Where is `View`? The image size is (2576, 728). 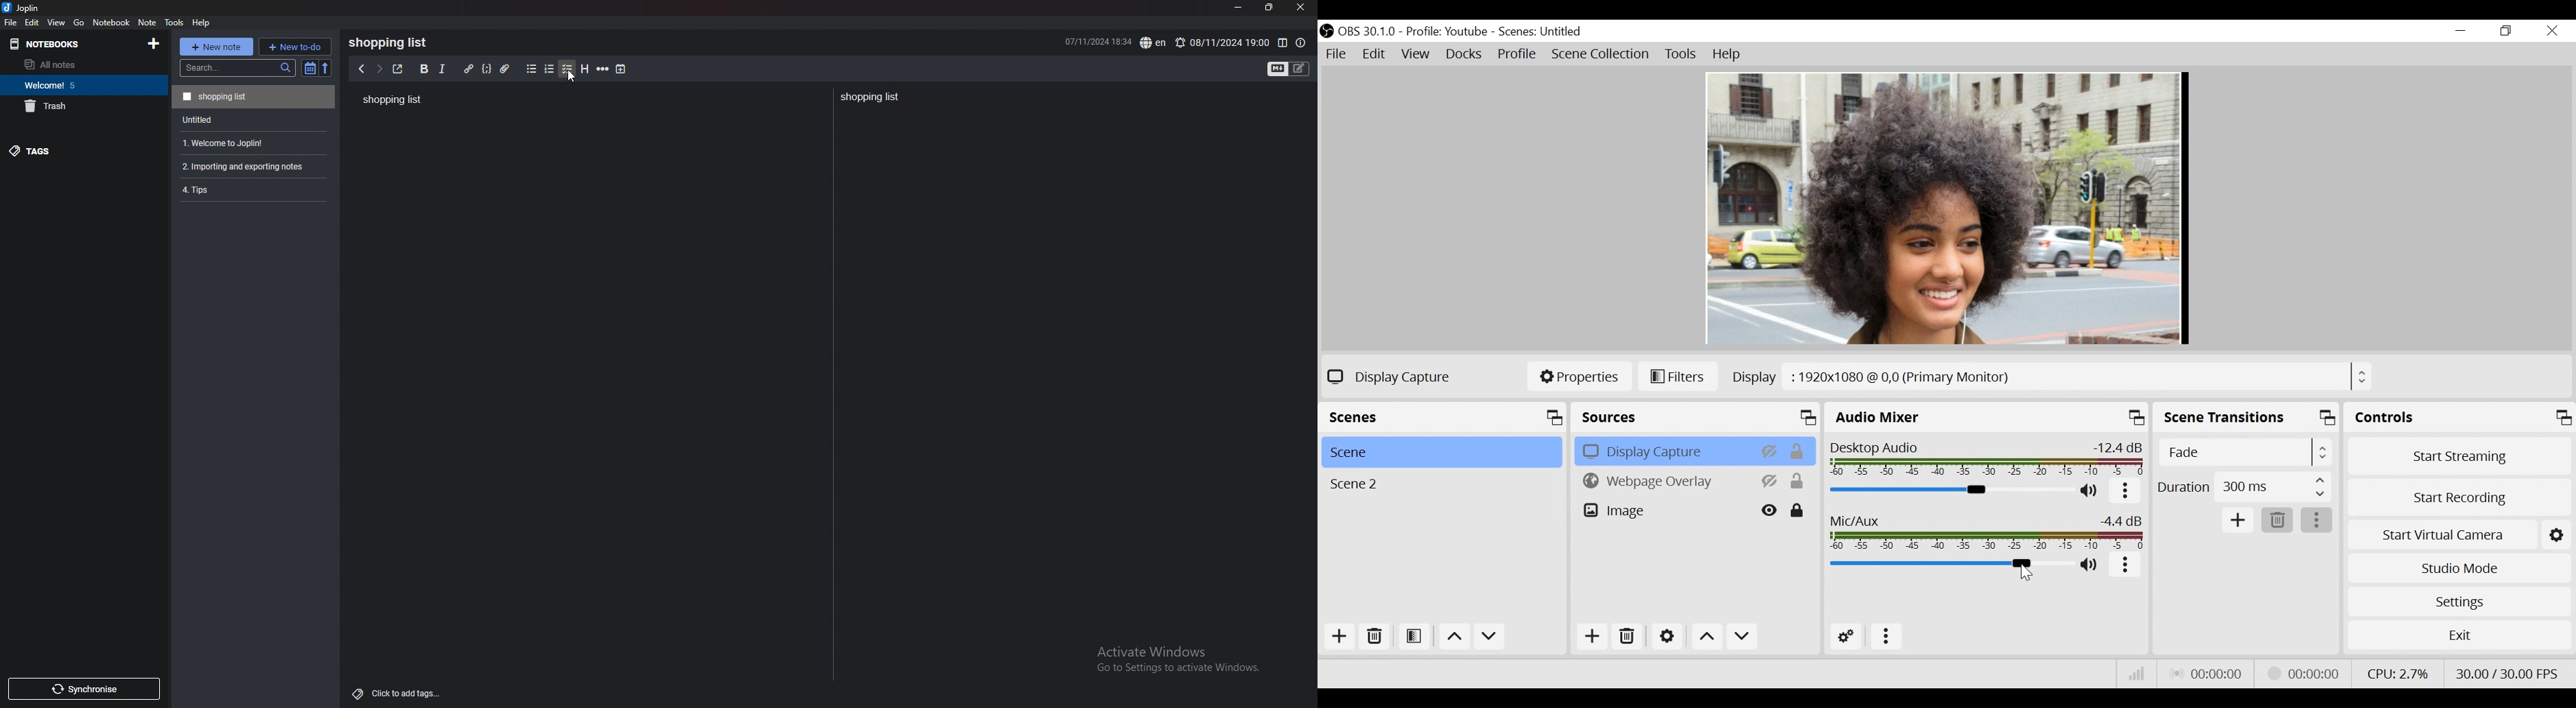 View is located at coordinates (1415, 54).